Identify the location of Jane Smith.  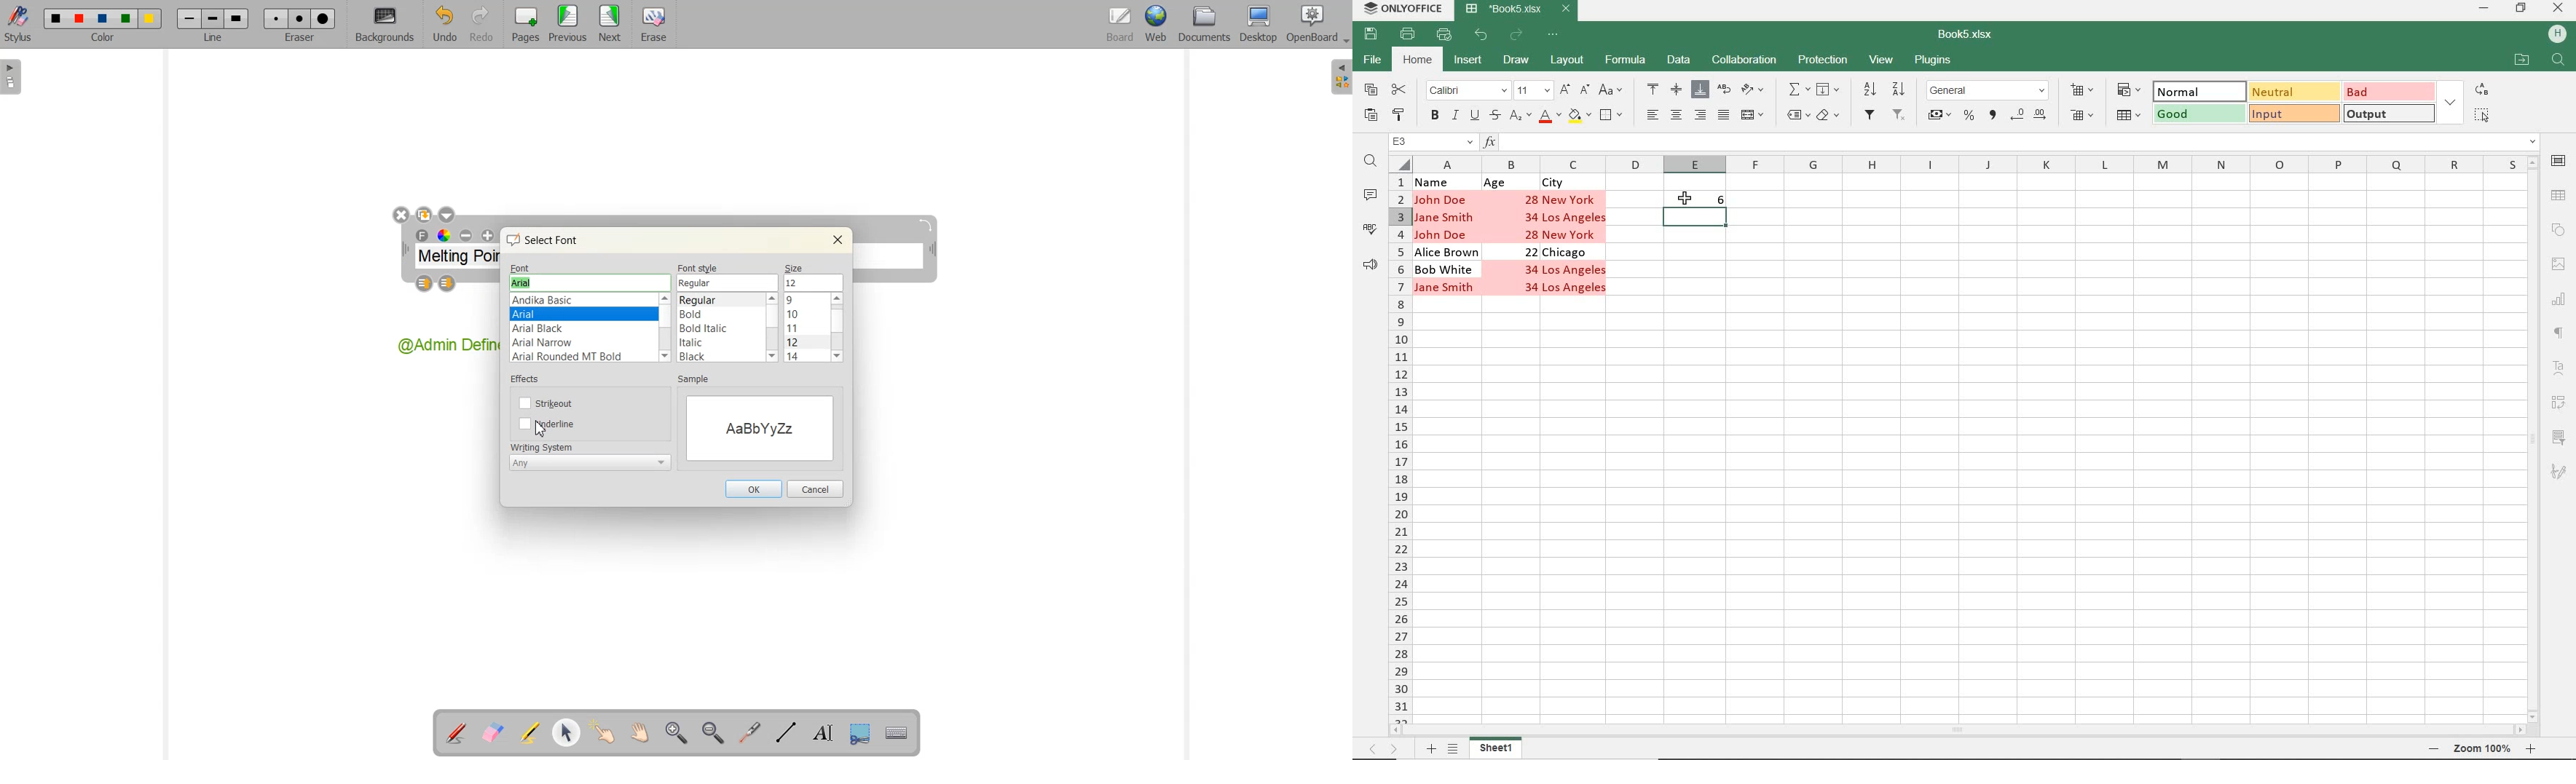
(1443, 289).